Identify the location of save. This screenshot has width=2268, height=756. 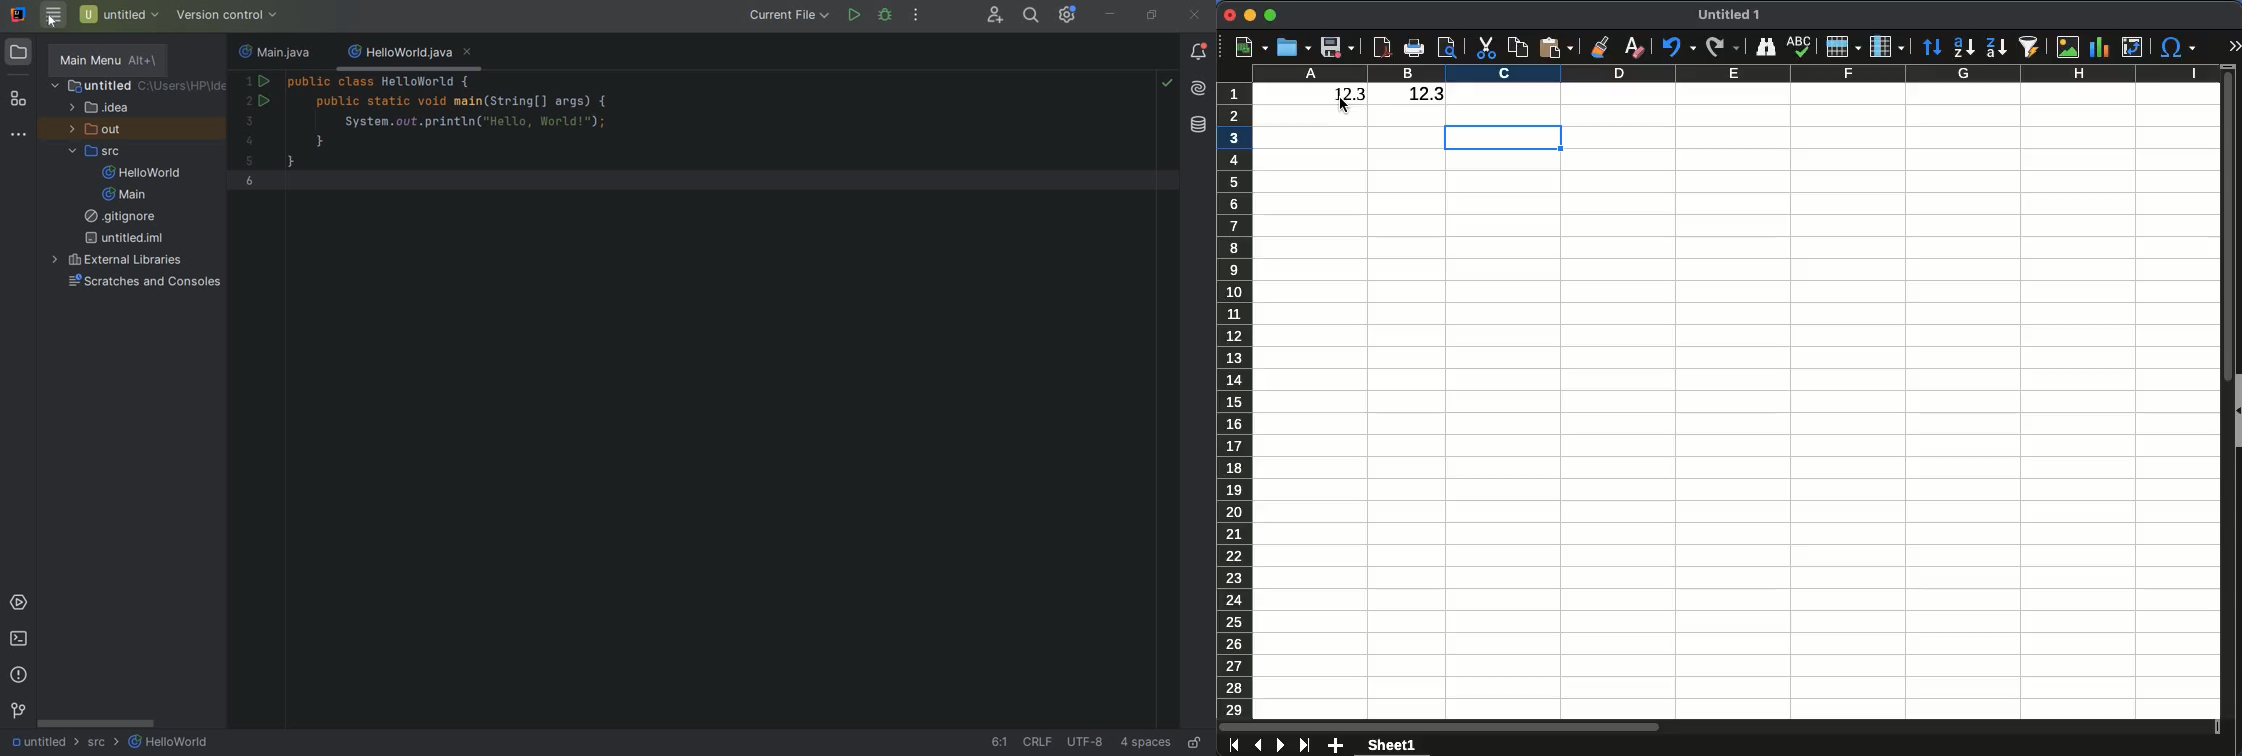
(1337, 48).